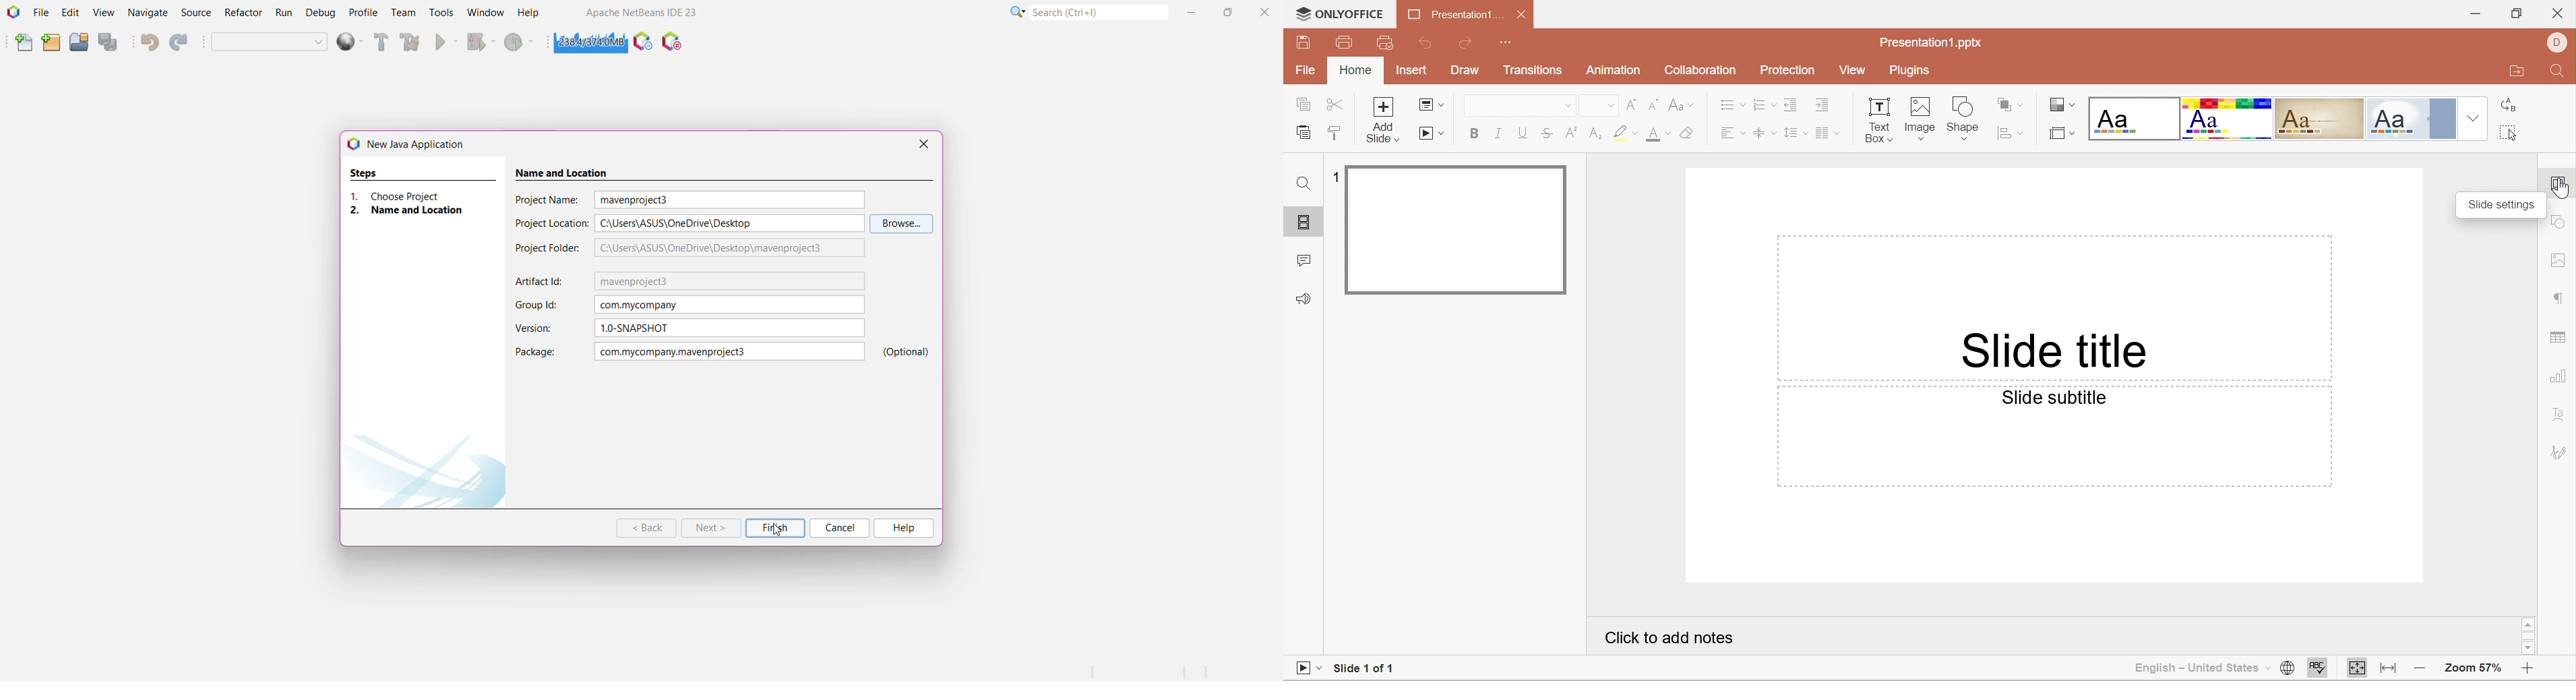 This screenshot has width=2576, height=700. Describe the element at coordinates (2561, 224) in the screenshot. I see `shape settings` at that location.